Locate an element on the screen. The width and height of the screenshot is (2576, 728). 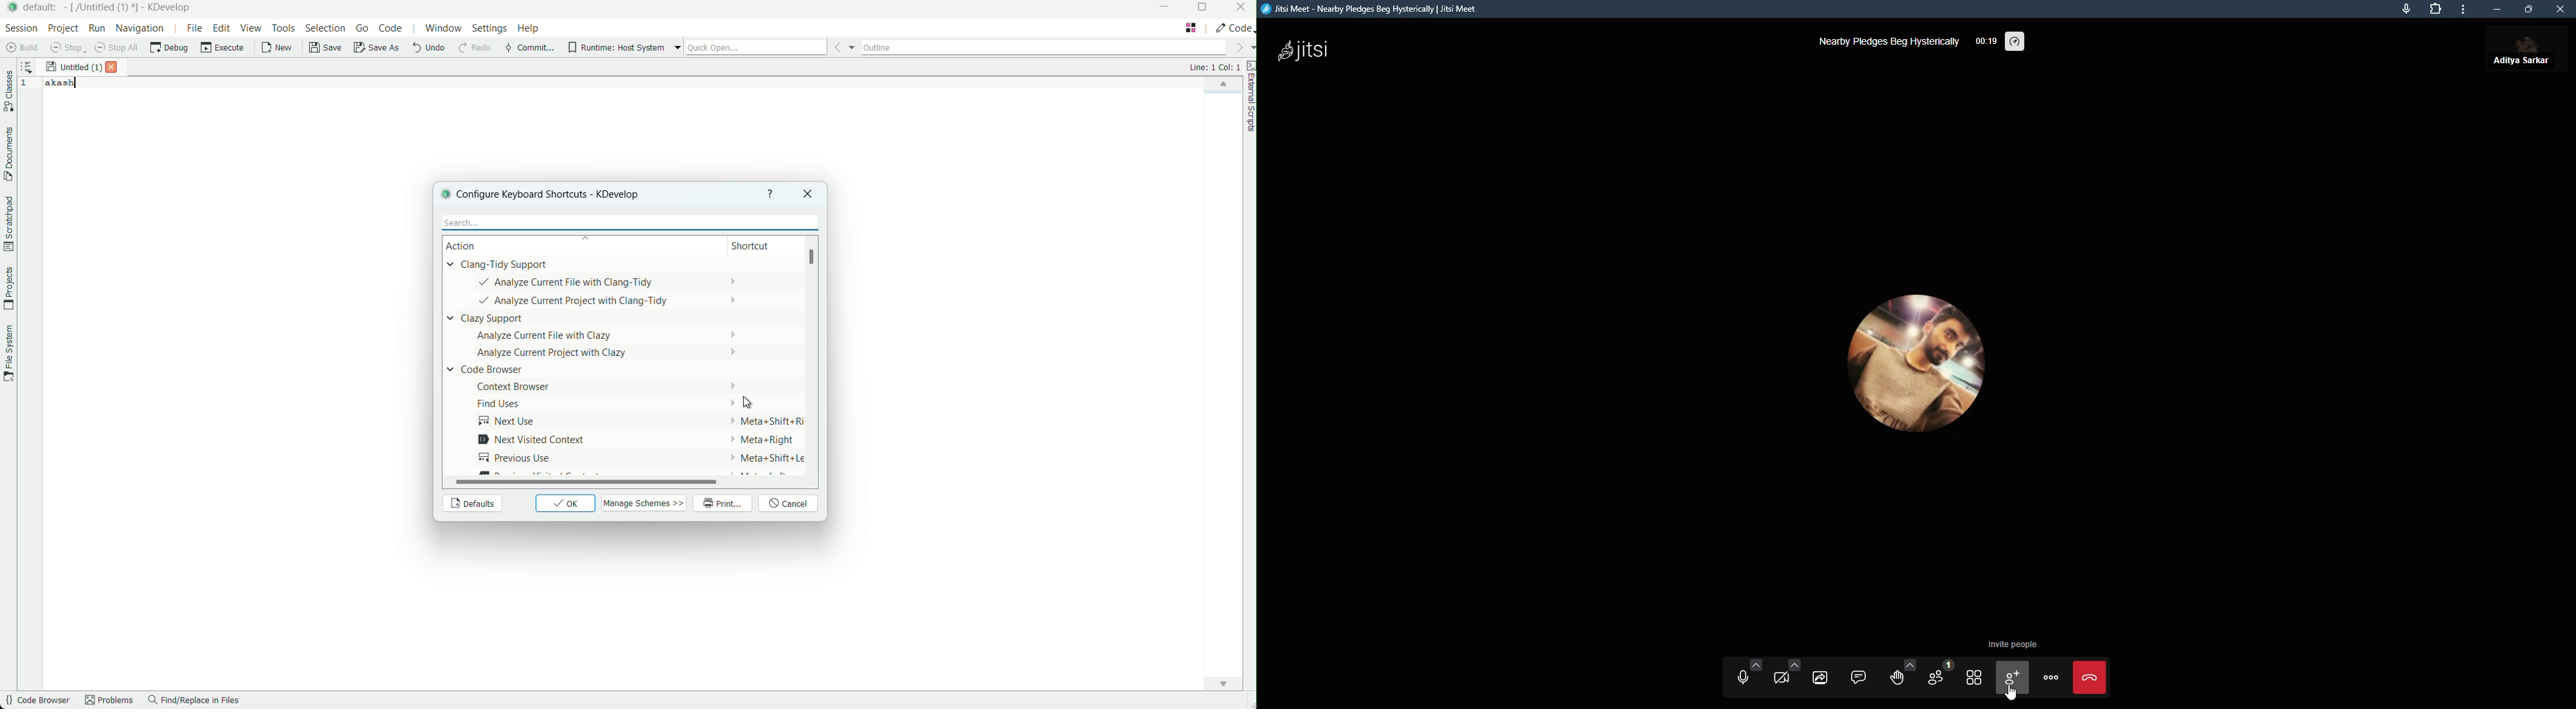
toggle tile view is located at coordinates (1973, 678).